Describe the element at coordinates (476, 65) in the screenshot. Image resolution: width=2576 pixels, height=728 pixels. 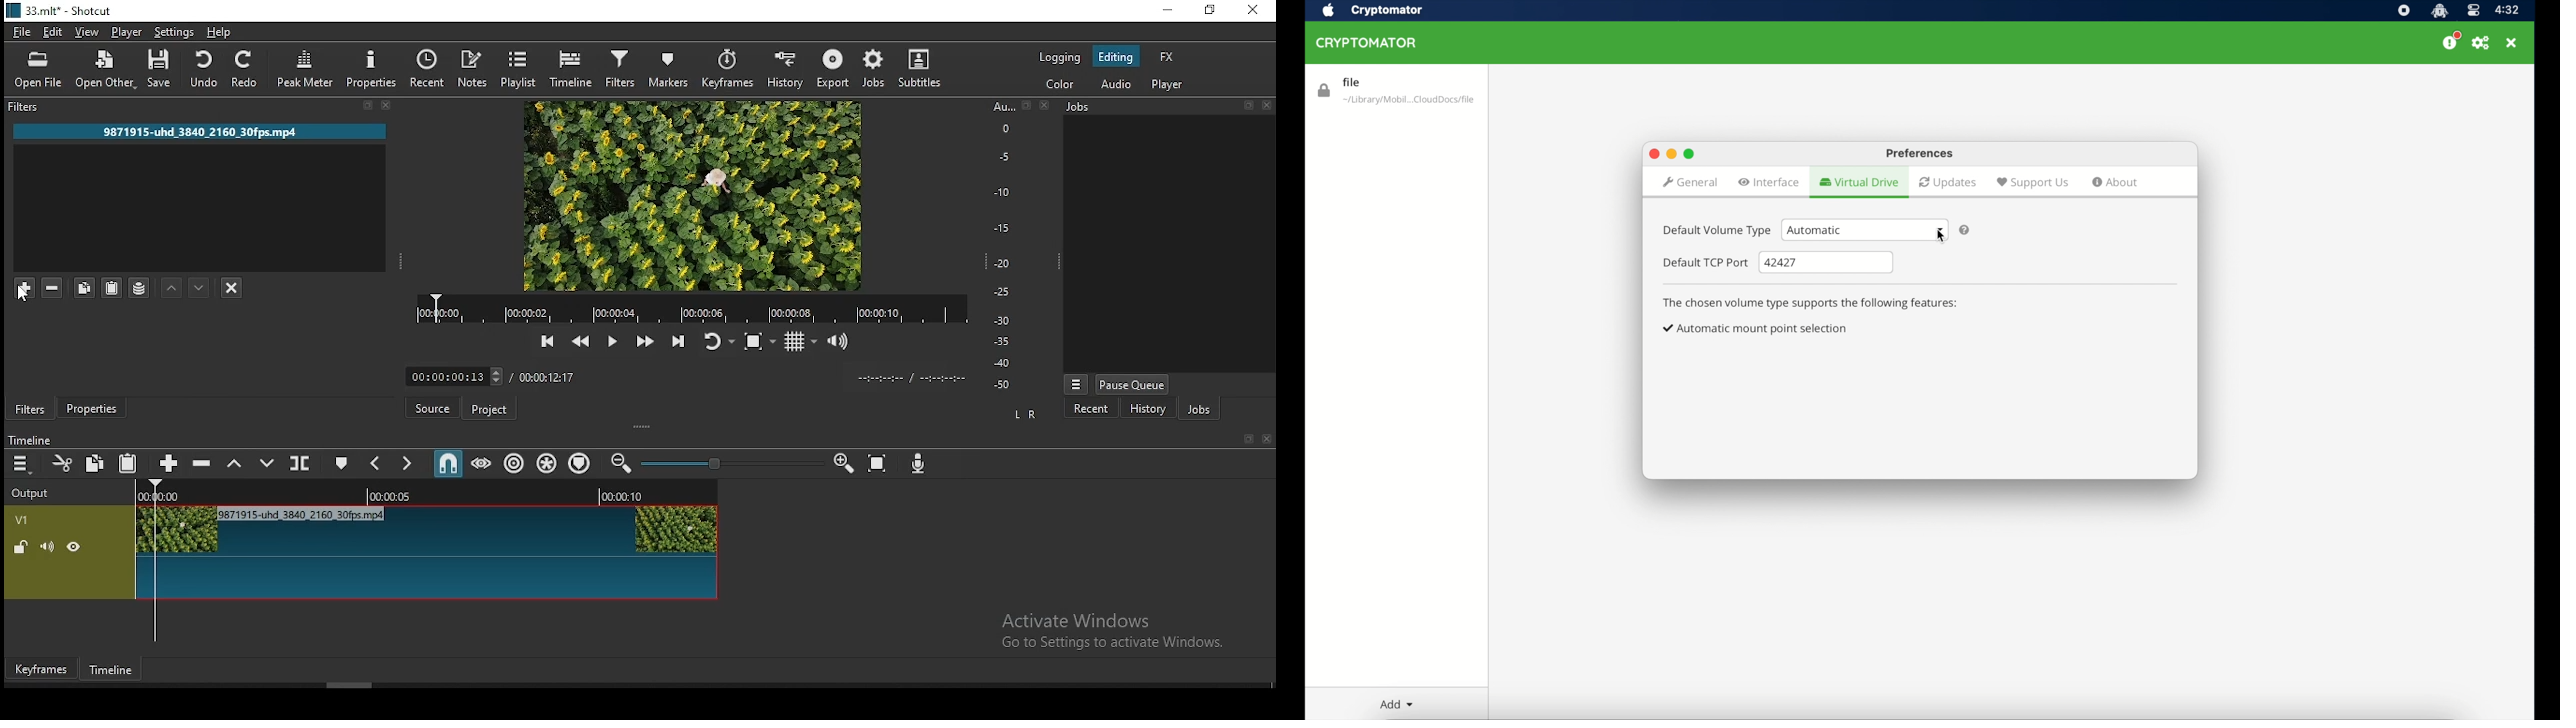
I see `notes` at that location.